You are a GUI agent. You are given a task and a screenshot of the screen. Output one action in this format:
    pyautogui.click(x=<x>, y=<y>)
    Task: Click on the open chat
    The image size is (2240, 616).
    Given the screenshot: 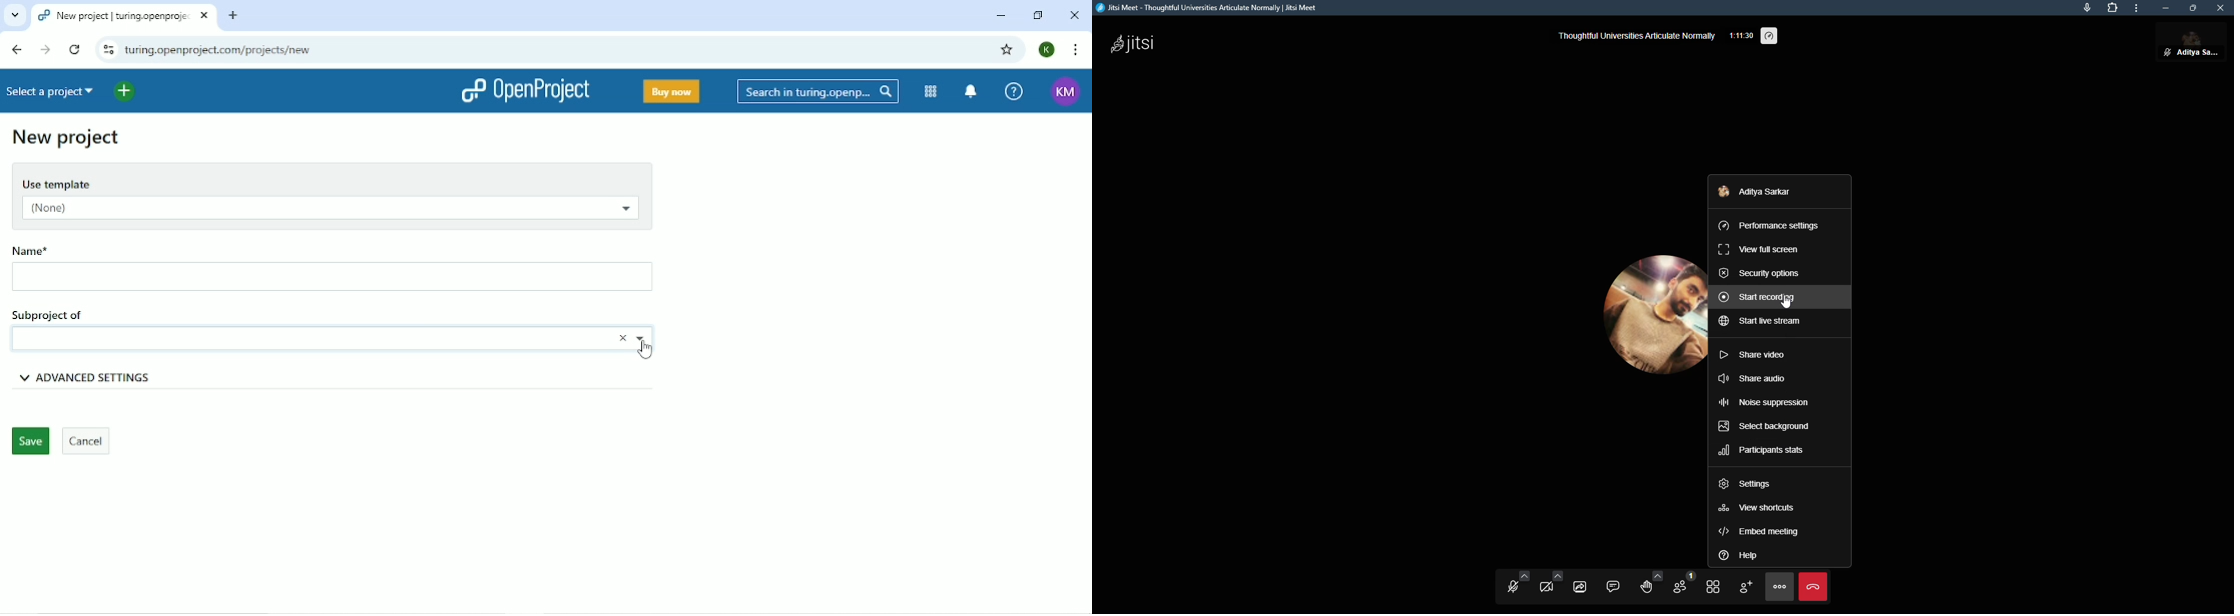 What is the action you would take?
    pyautogui.click(x=1615, y=585)
    